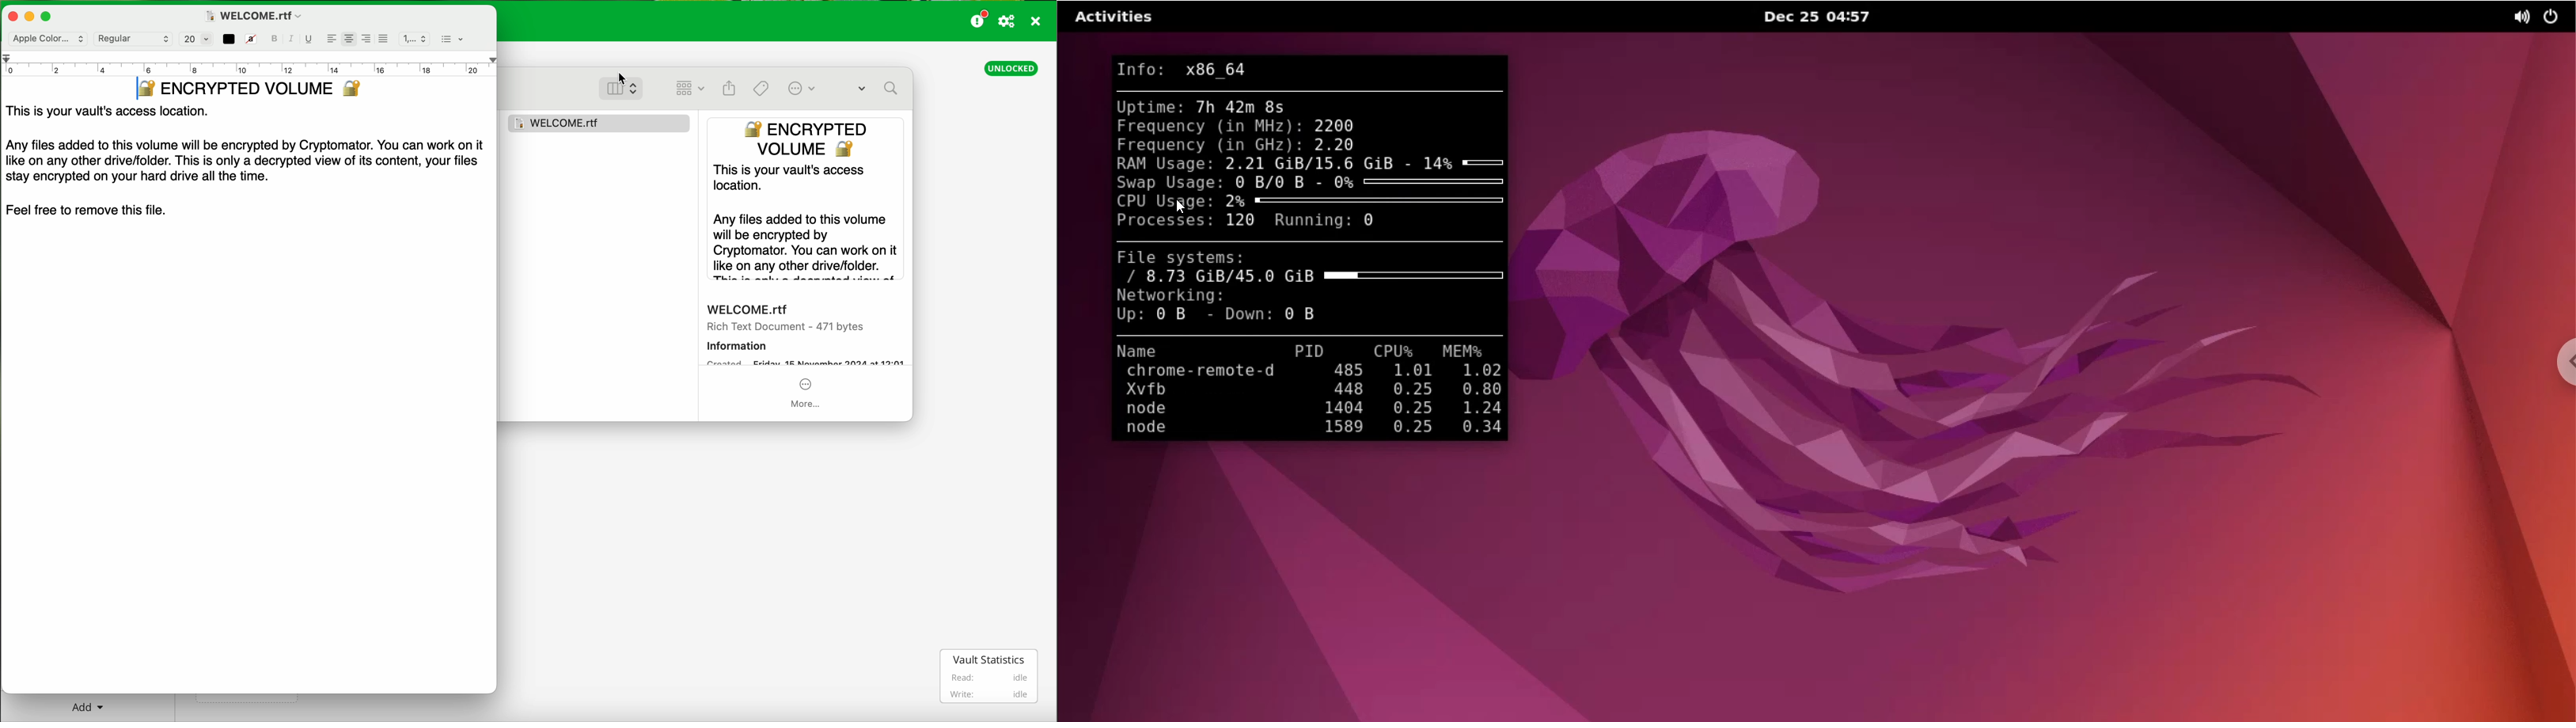 The image size is (2576, 728). I want to click on Gallery View, so click(729, 85).